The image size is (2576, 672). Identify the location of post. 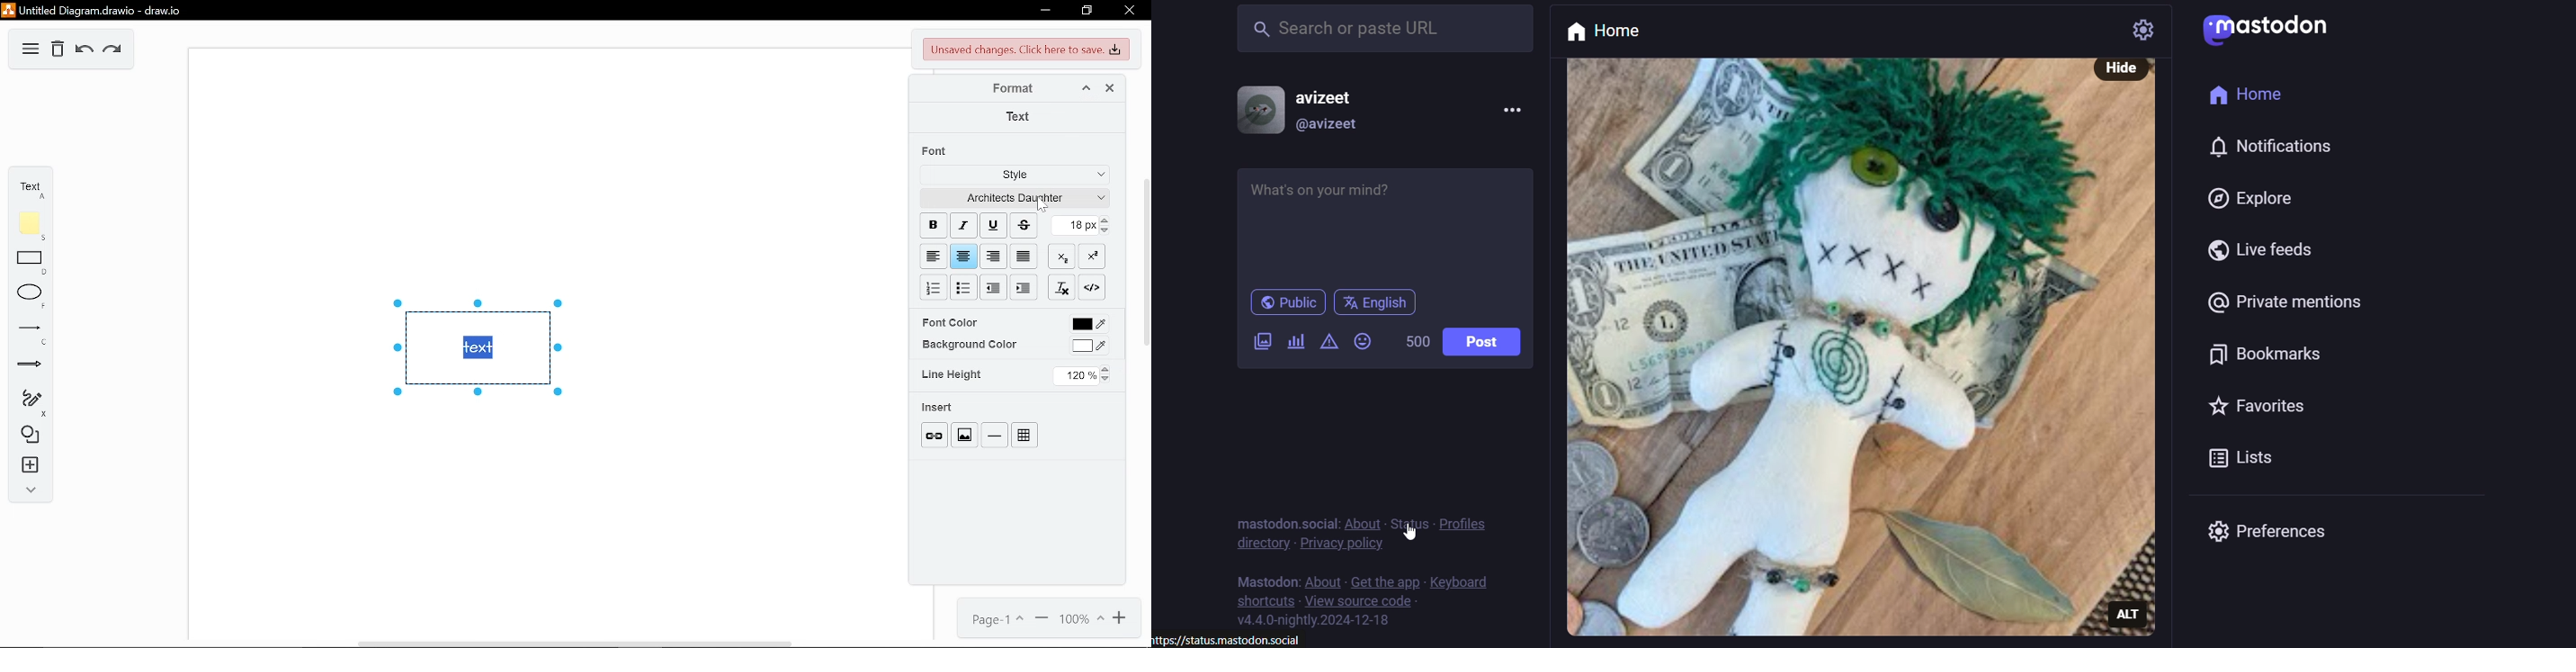
(1483, 340).